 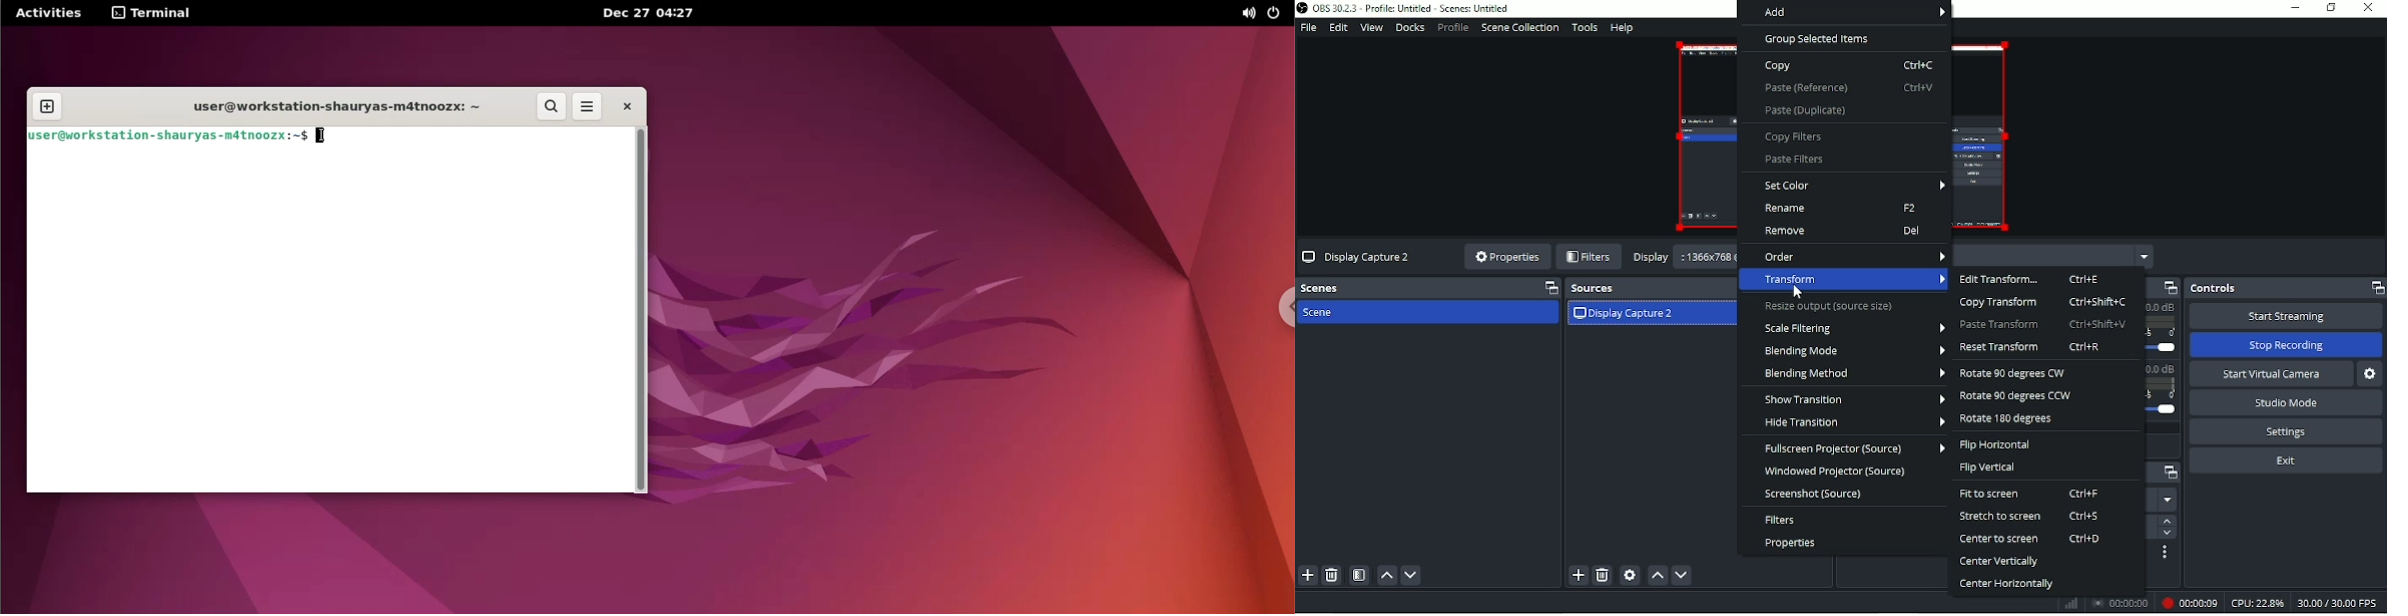 What do you see at coordinates (2296, 7) in the screenshot?
I see `Minimize` at bounding box center [2296, 7].